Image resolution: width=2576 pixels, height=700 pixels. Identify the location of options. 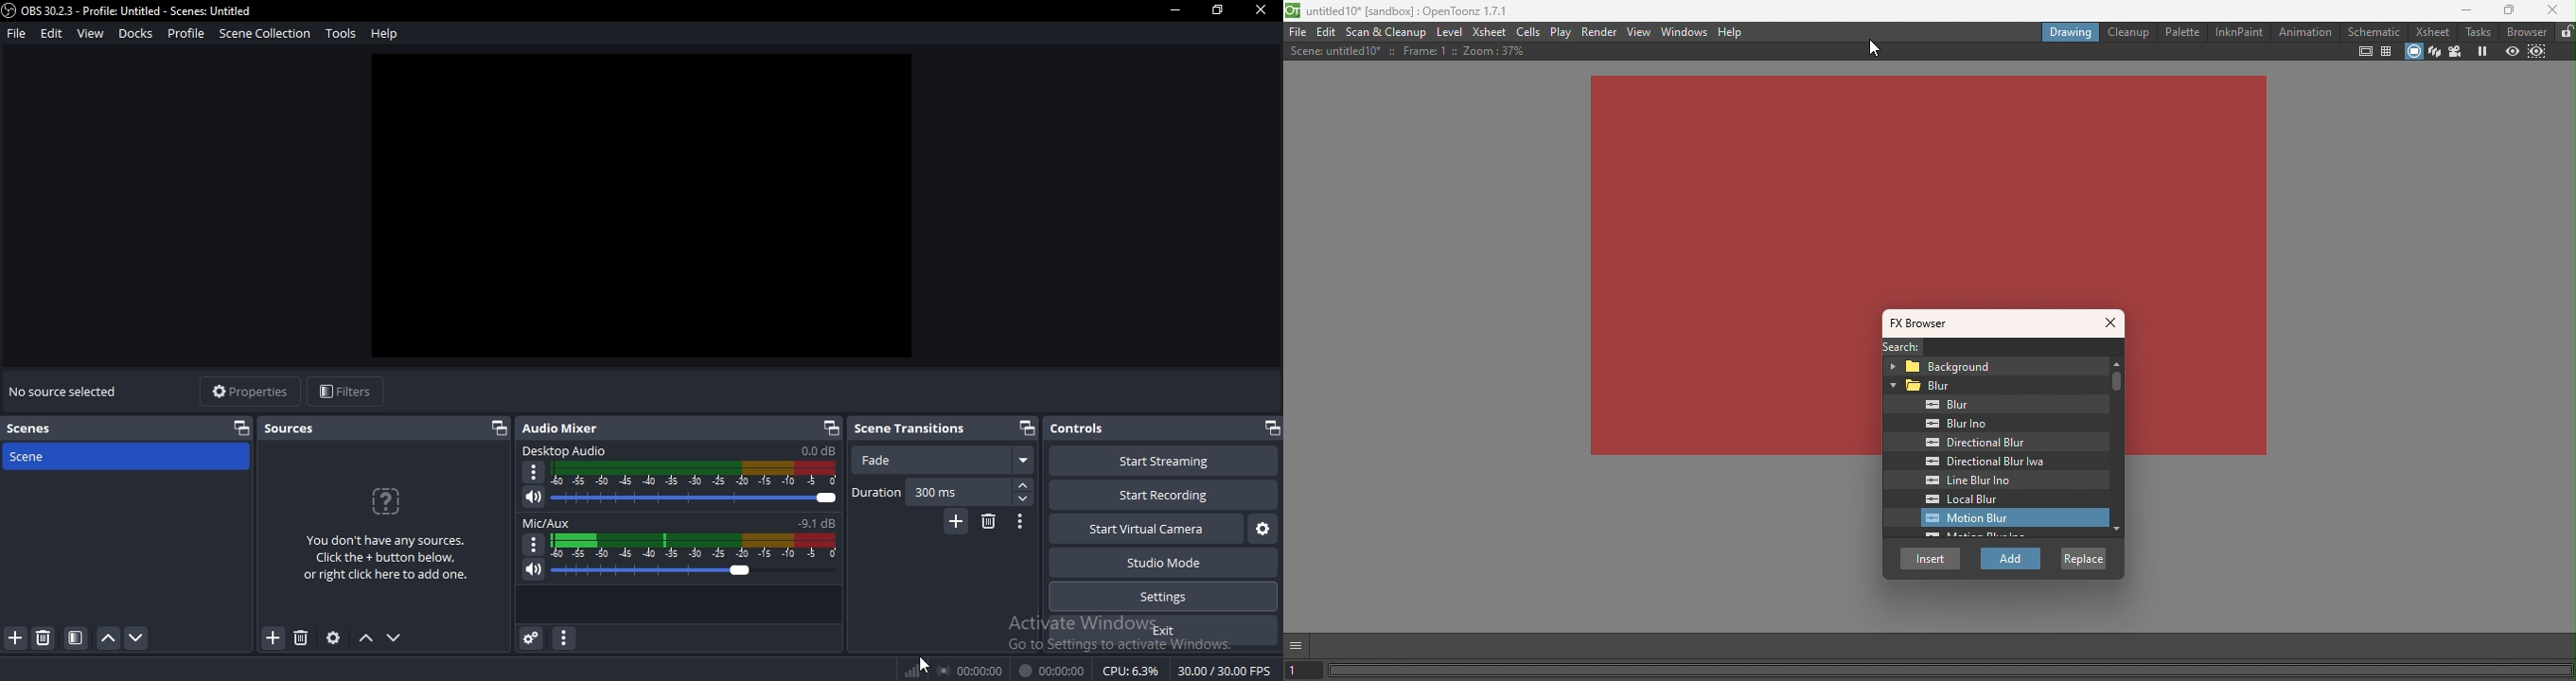
(532, 545).